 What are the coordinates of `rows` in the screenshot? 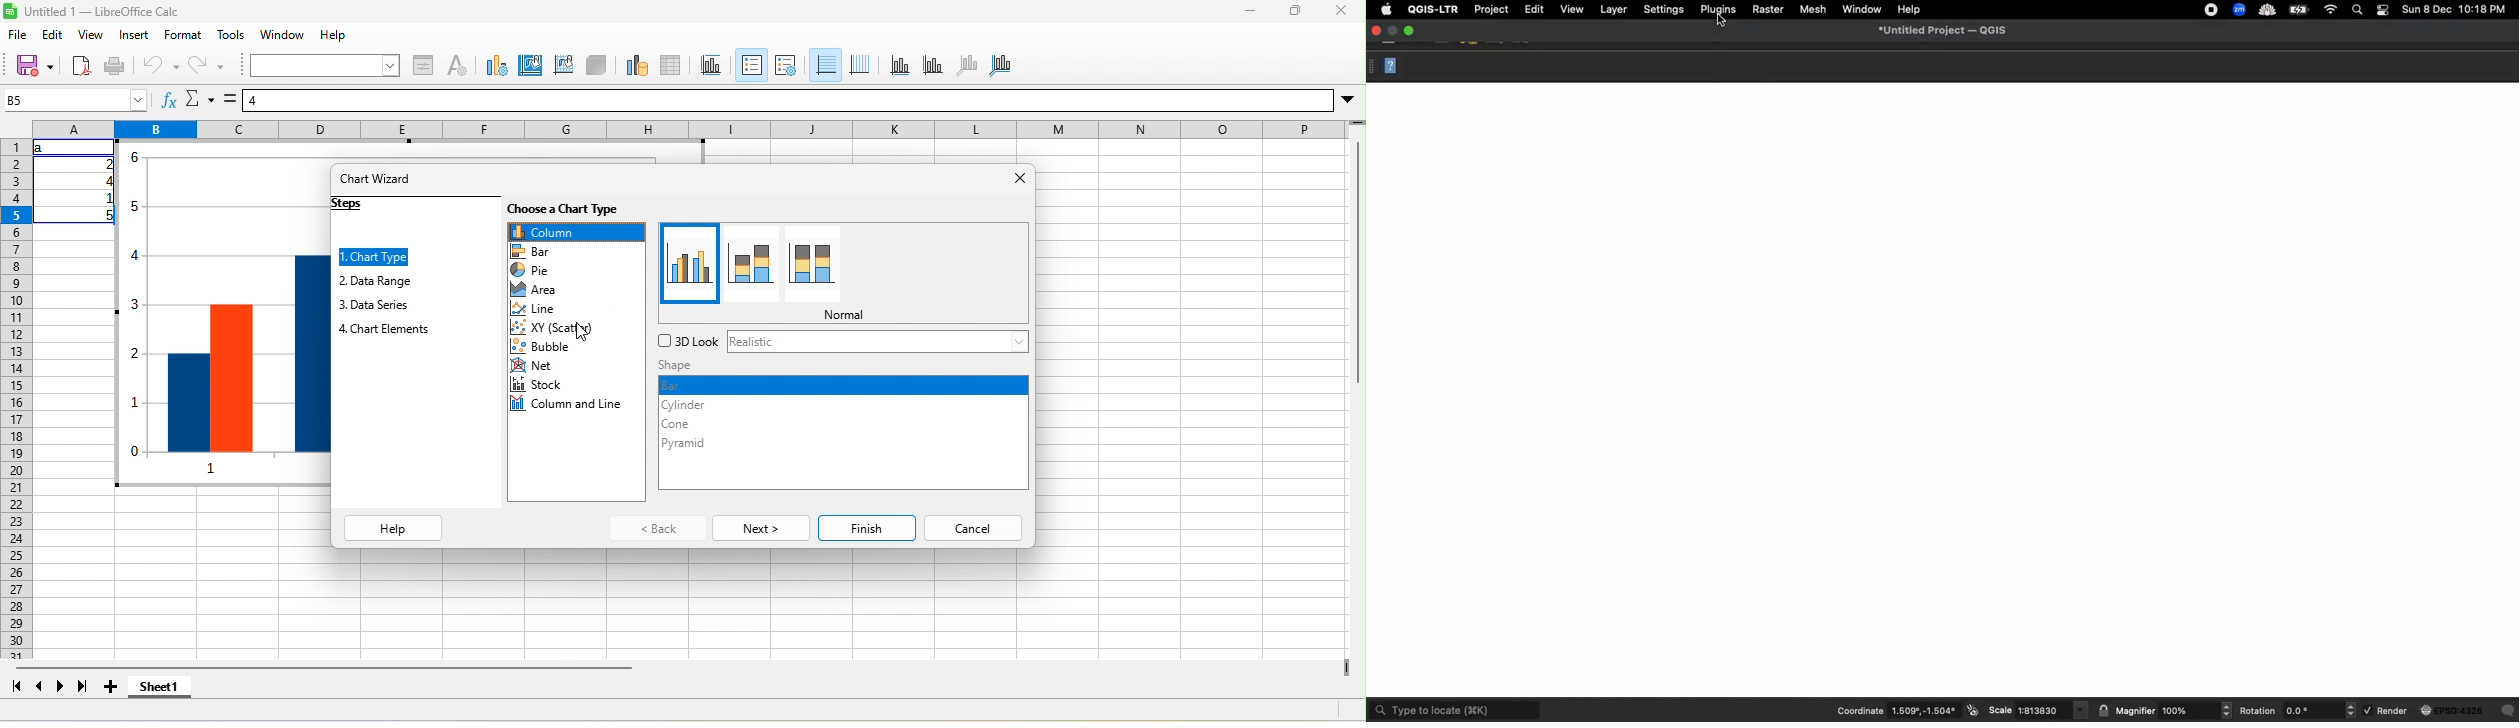 It's located at (16, 399).